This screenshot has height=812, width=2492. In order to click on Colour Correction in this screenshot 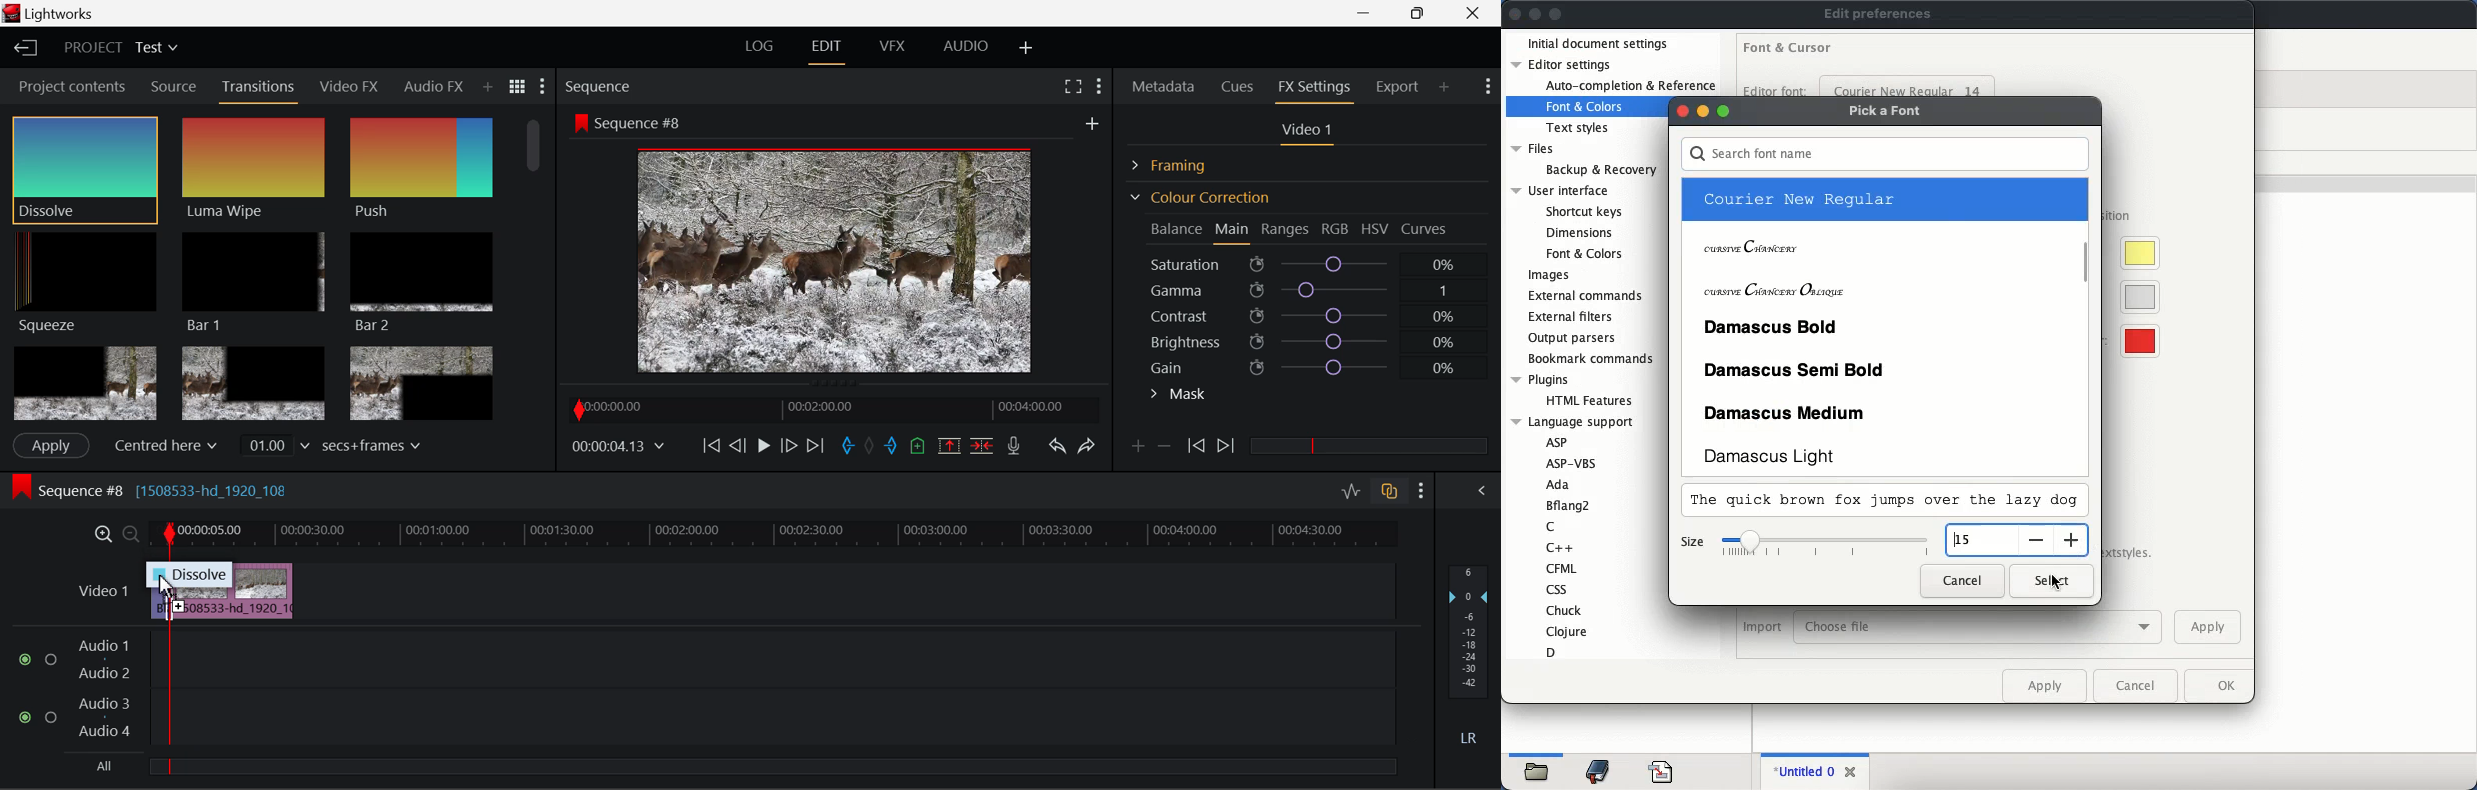, I will do `click(1200, 197)`.